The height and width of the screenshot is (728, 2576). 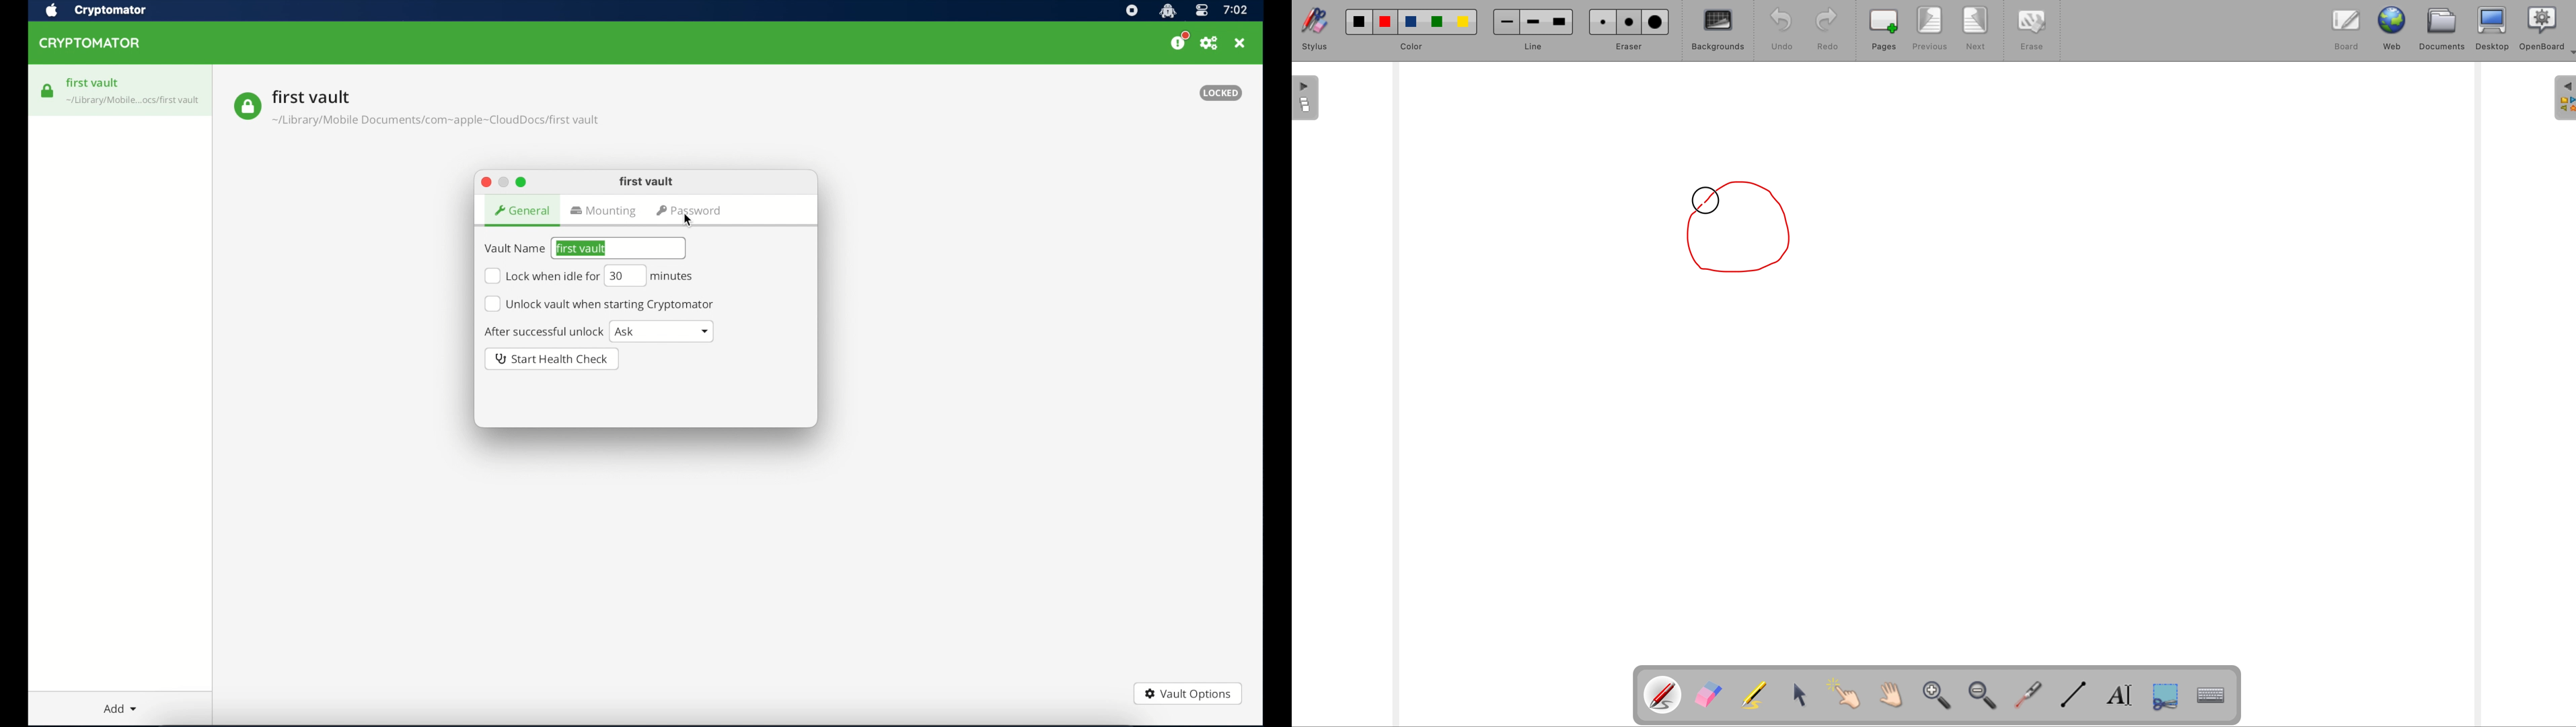 I want to click on stylus, so click(x=1319, y=29).